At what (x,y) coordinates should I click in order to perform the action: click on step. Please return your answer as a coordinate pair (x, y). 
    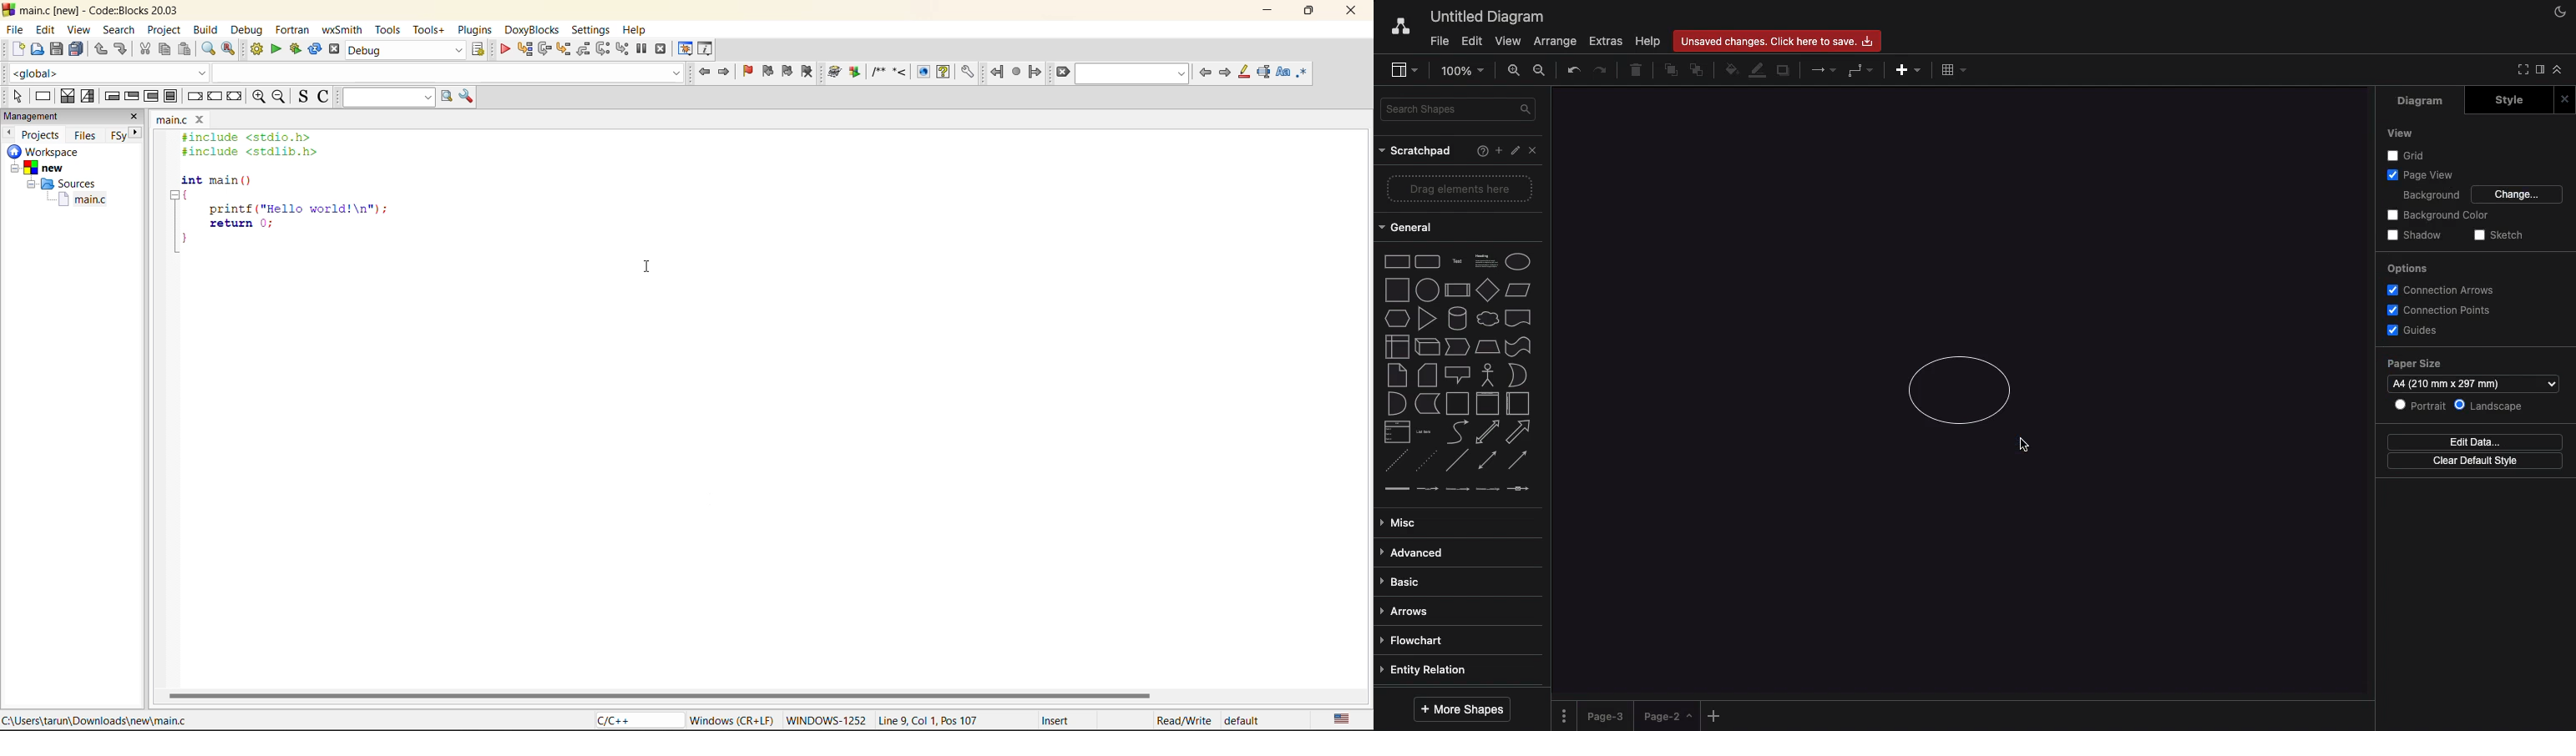
    Looking at the image, I should click on (1457, 346).